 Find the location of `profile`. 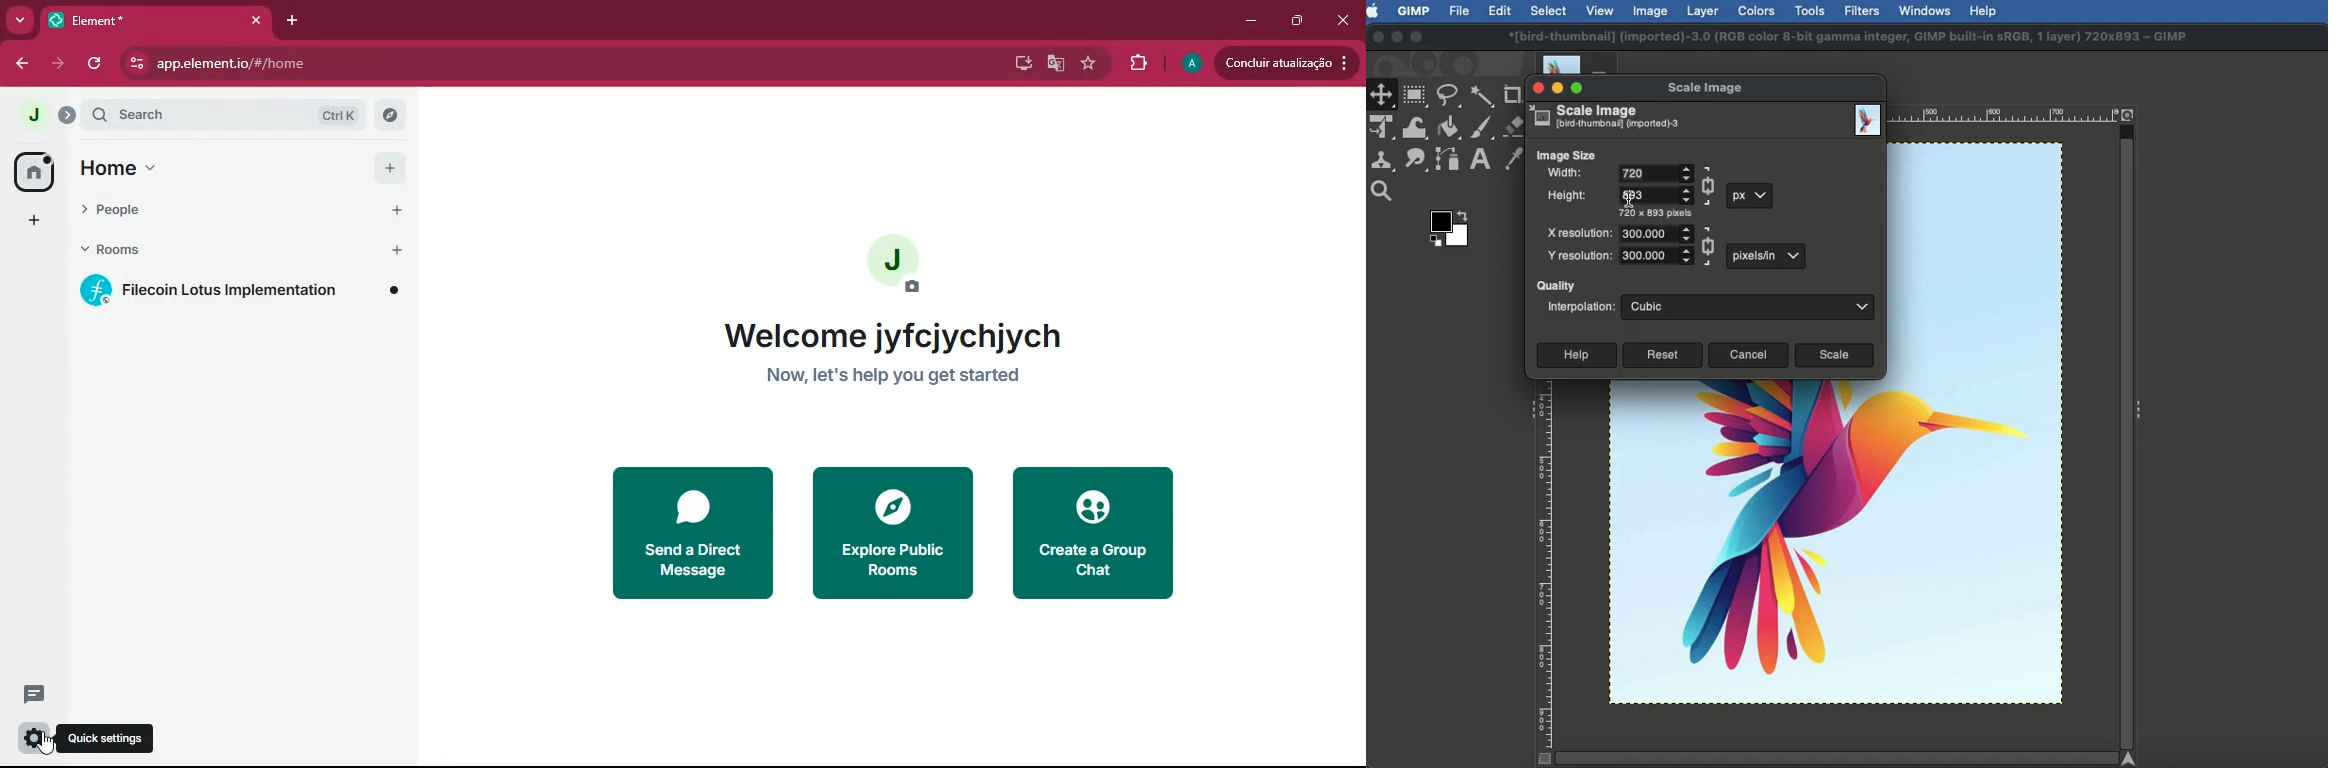

profile is located at coordinates (1190, 63).